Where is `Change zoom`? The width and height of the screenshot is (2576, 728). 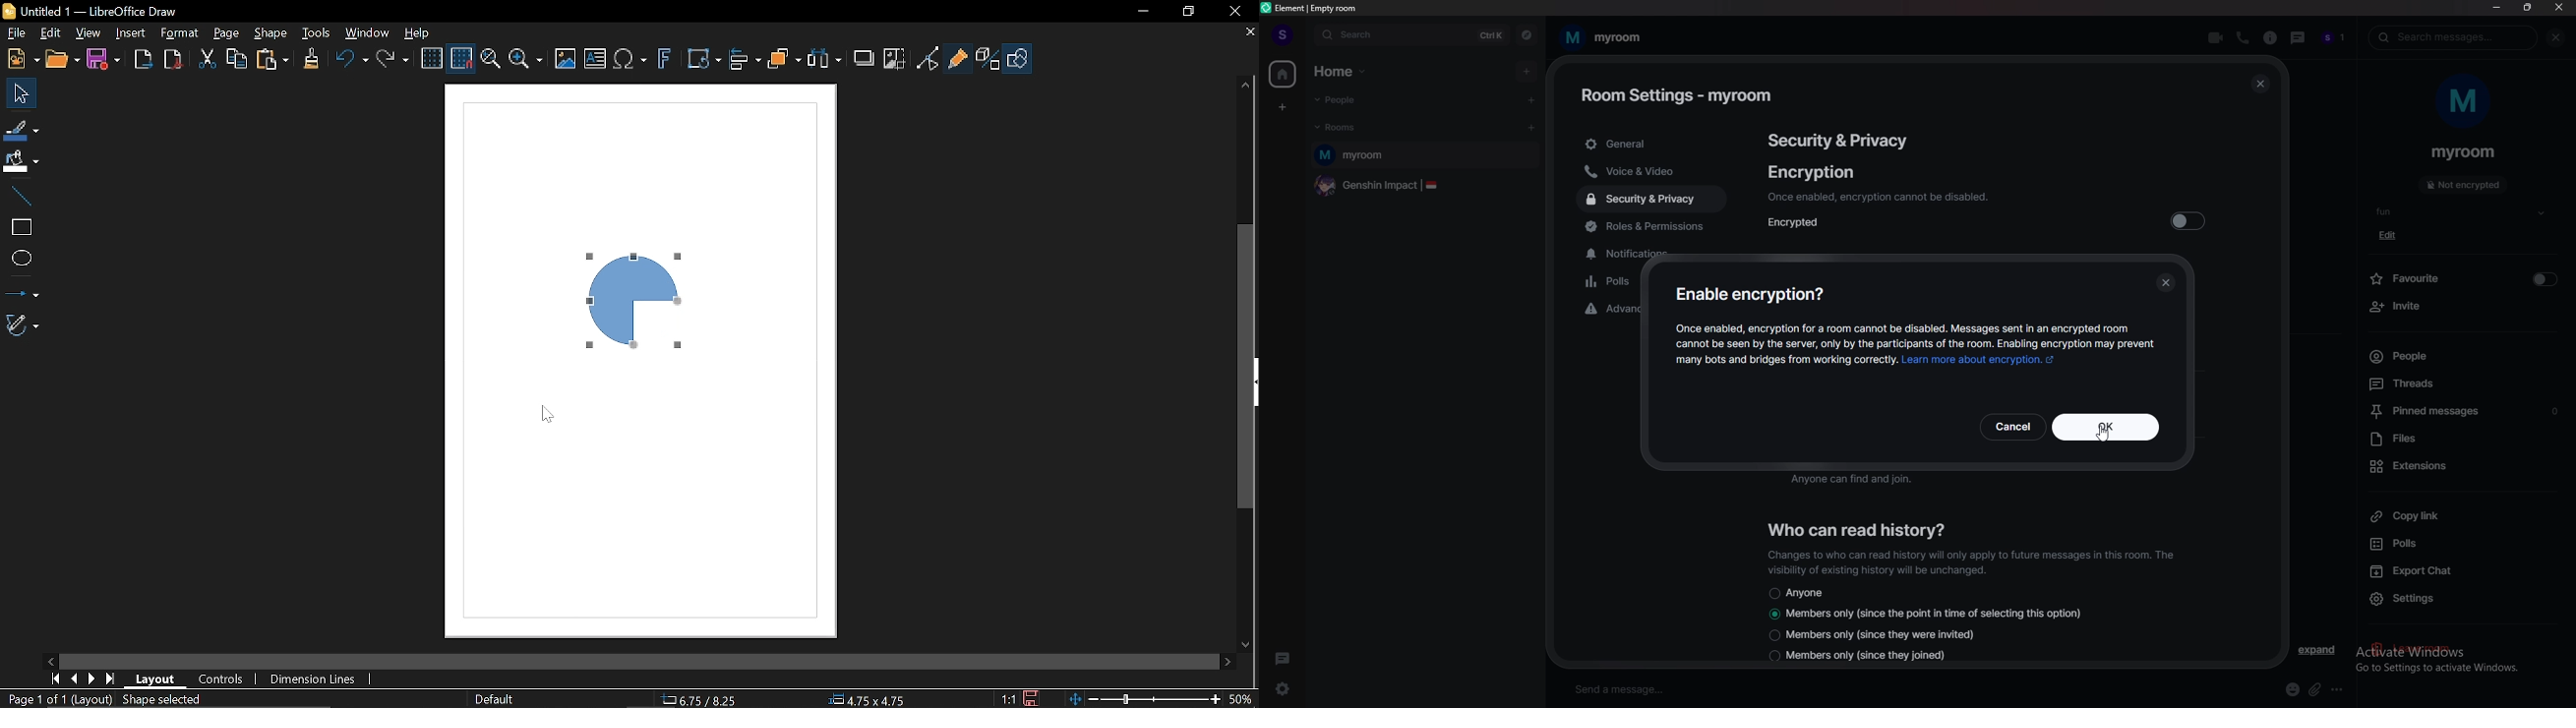 Change zoom is located at coordinates (1142, 698).